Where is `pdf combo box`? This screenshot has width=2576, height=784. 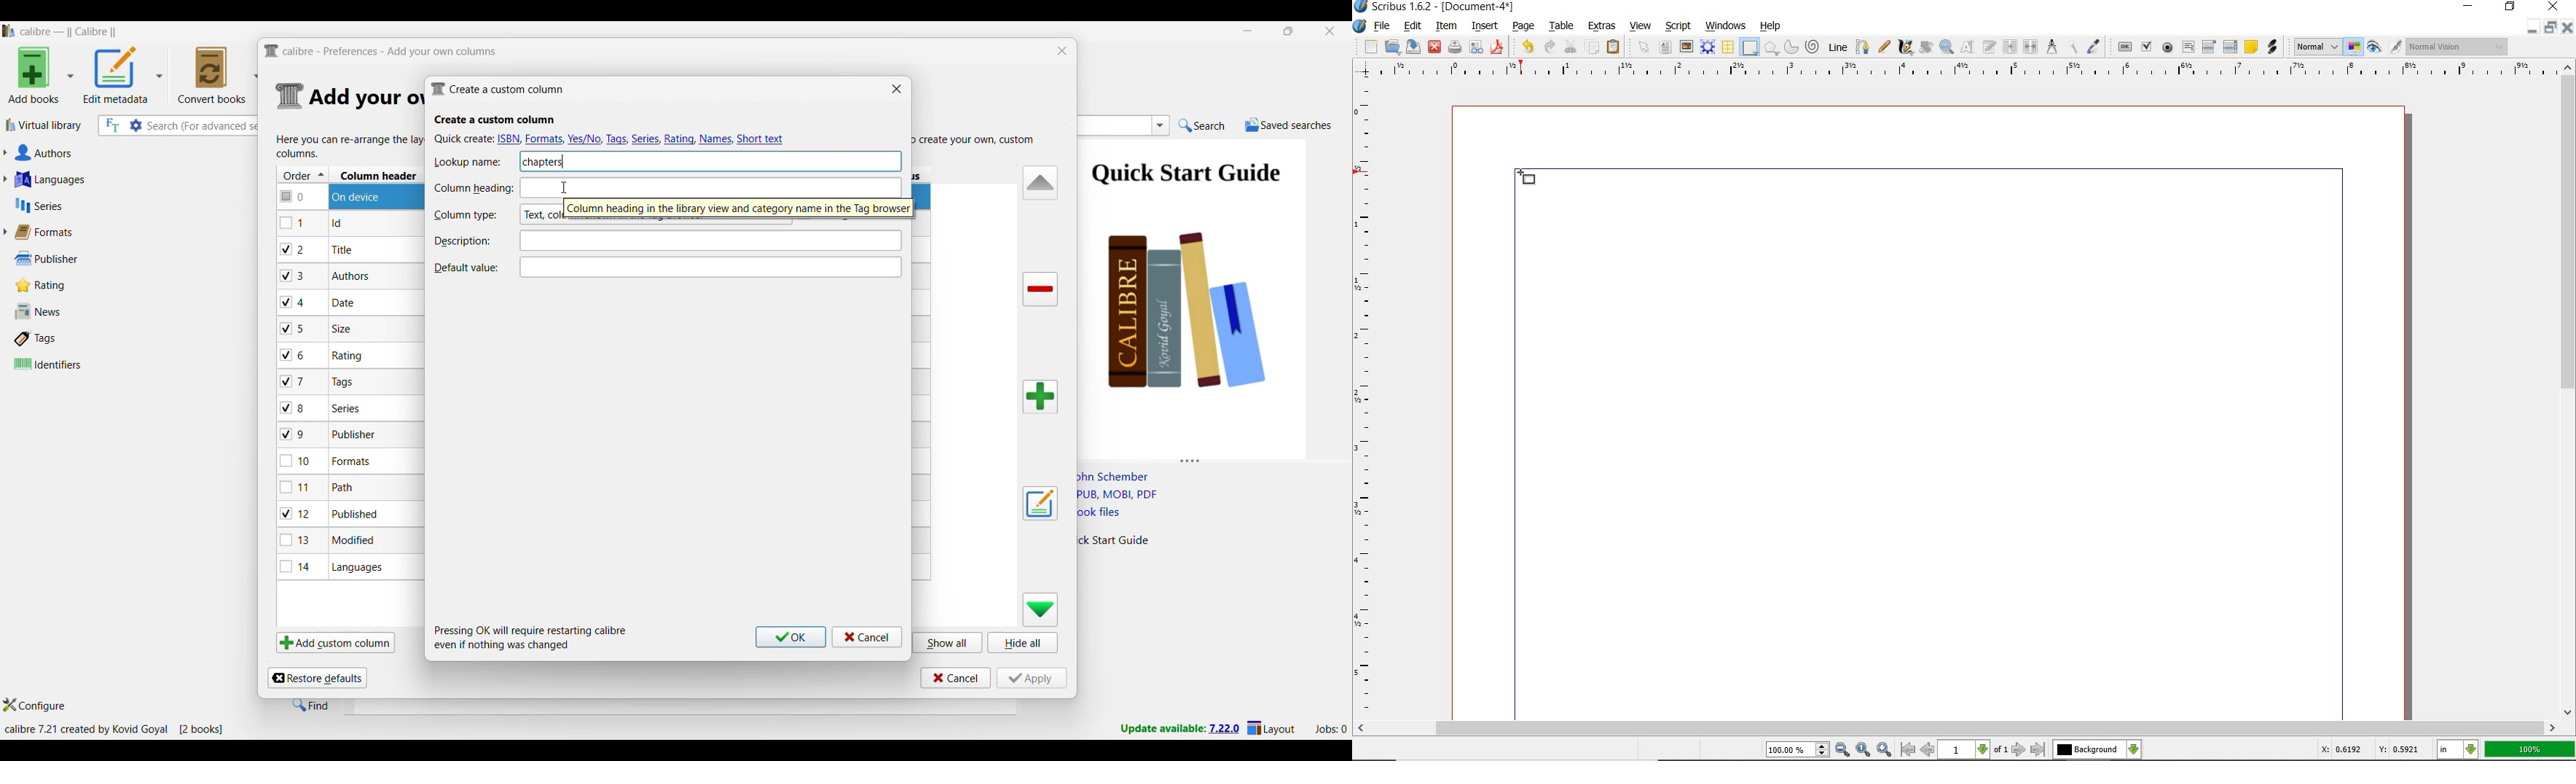 pdf combo box is located at coordinates (2208, 46).